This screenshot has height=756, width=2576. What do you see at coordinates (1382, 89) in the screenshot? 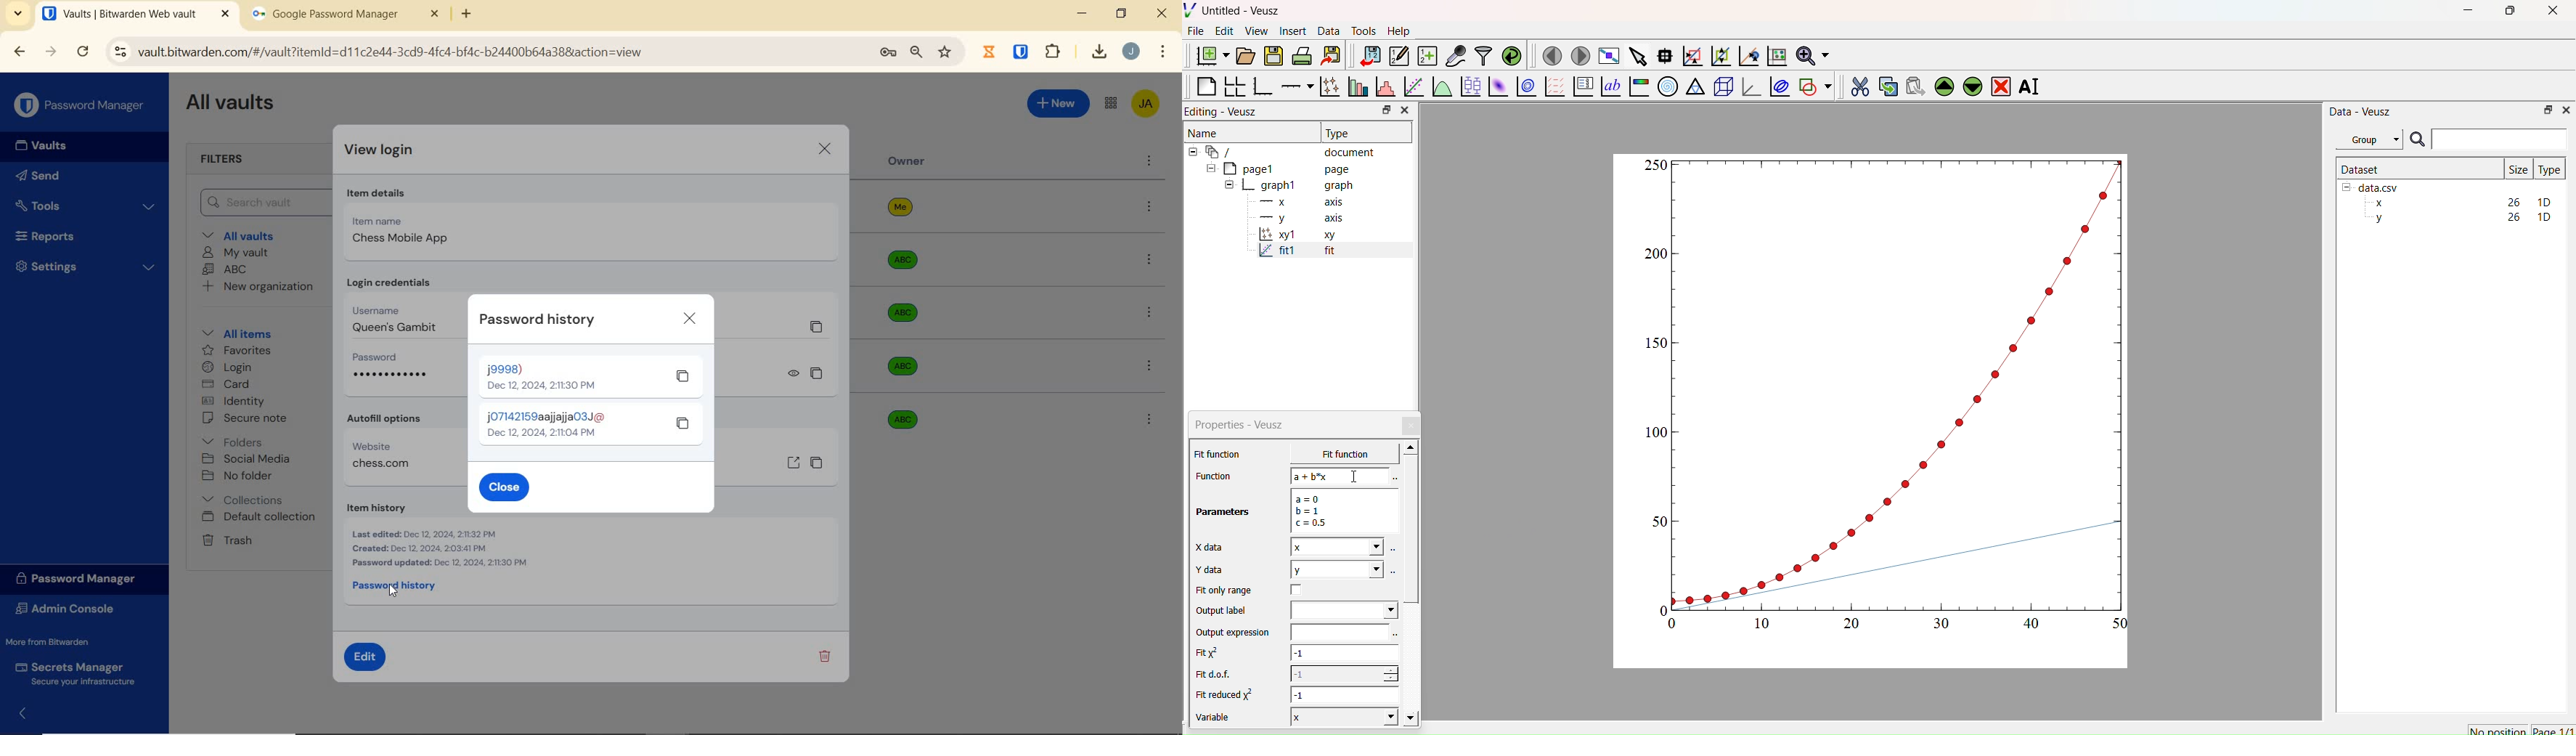
I see `Histogram of a dataset` at bounding box center [1382, 89].